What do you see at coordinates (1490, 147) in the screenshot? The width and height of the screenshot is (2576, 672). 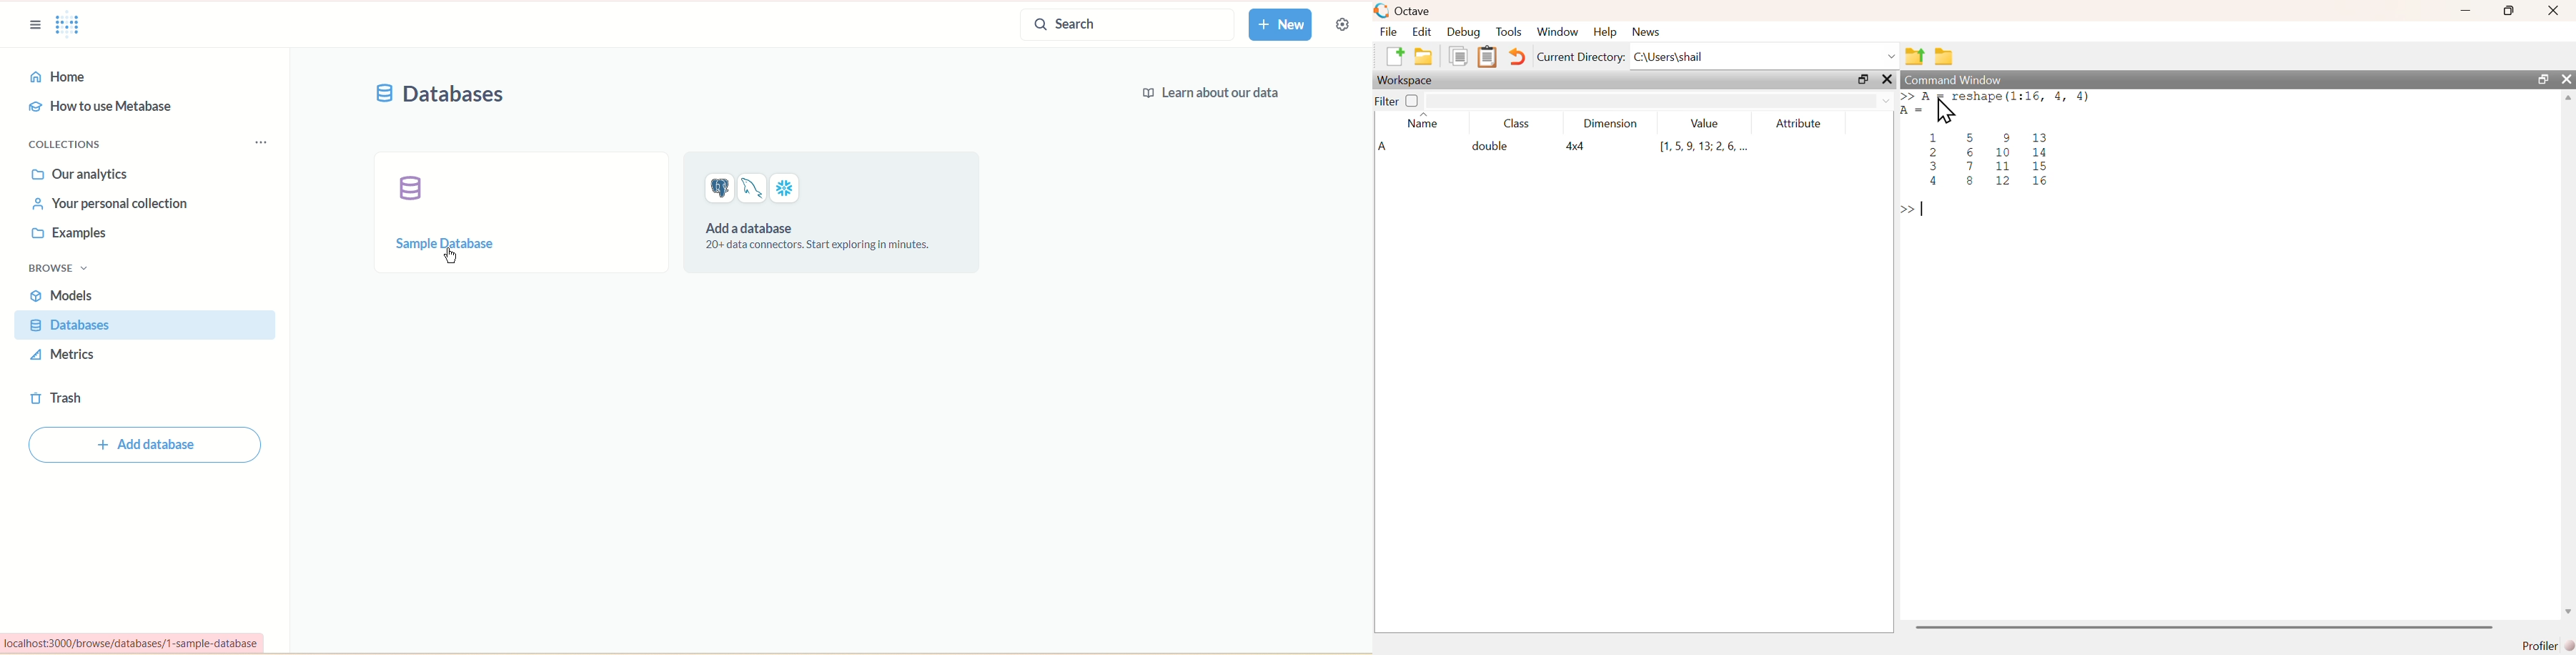 I see `double` at bounding box center [1490, 147].